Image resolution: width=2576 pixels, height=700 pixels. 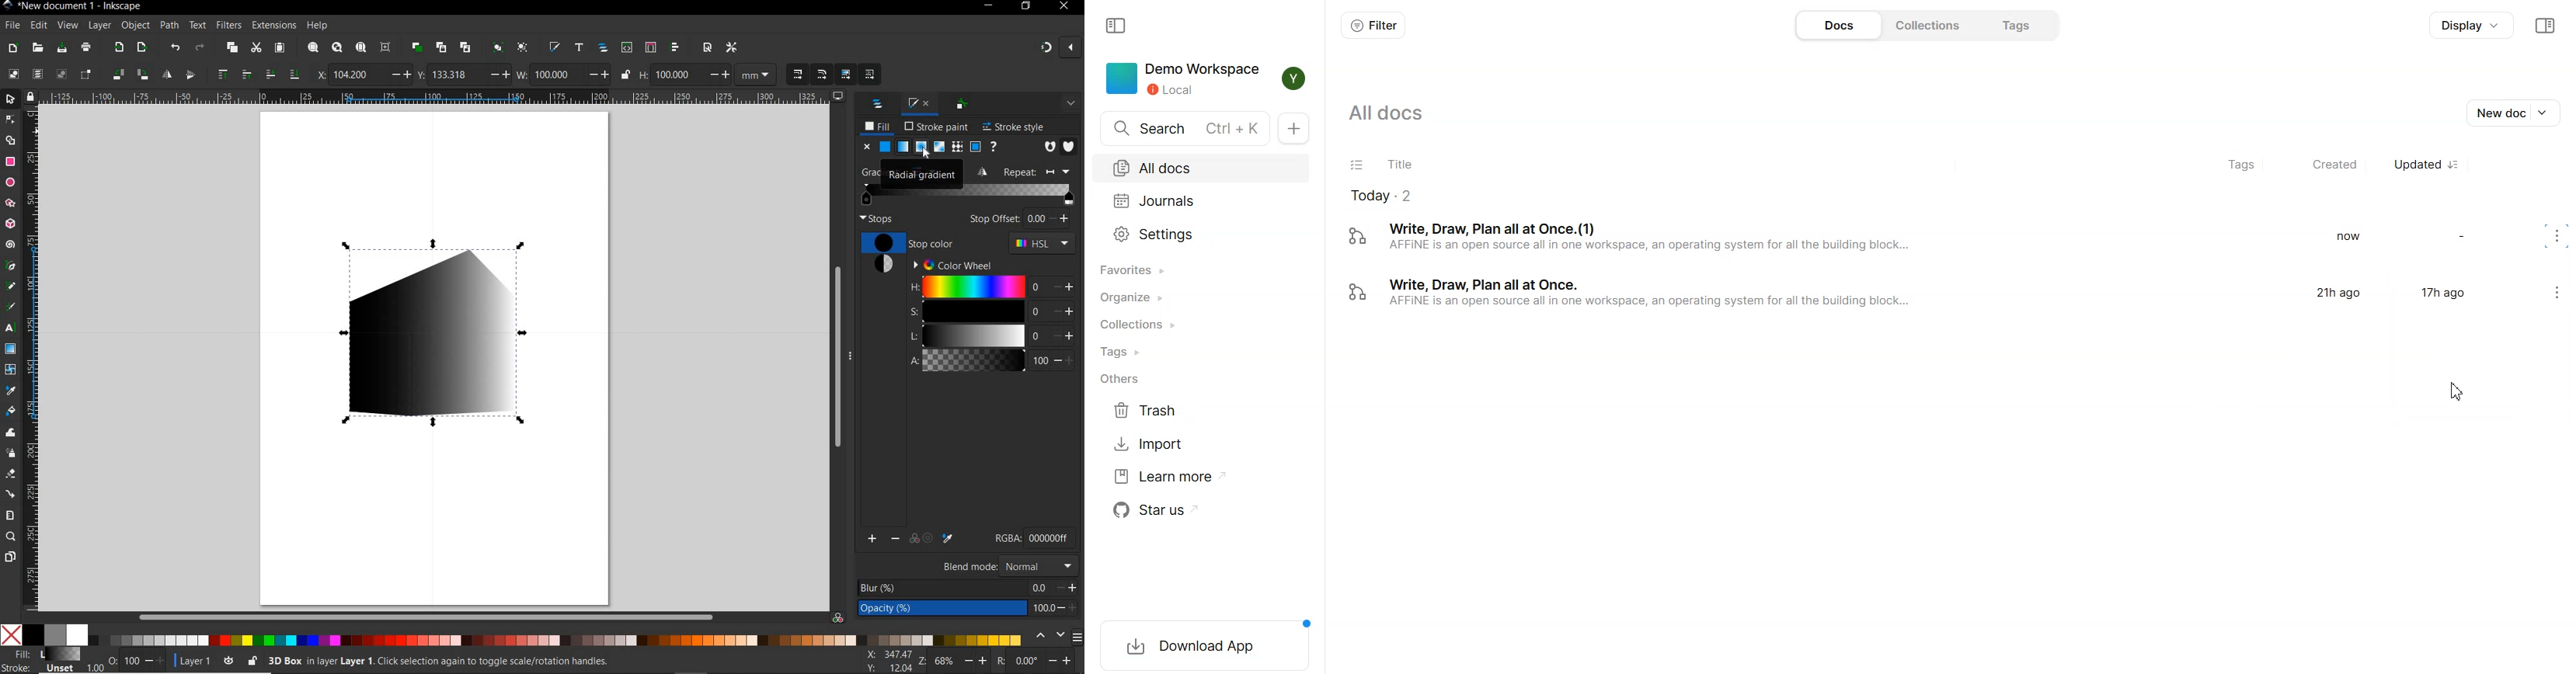 I want to click on ZOOM TOOL, so click(x=12, y=536).